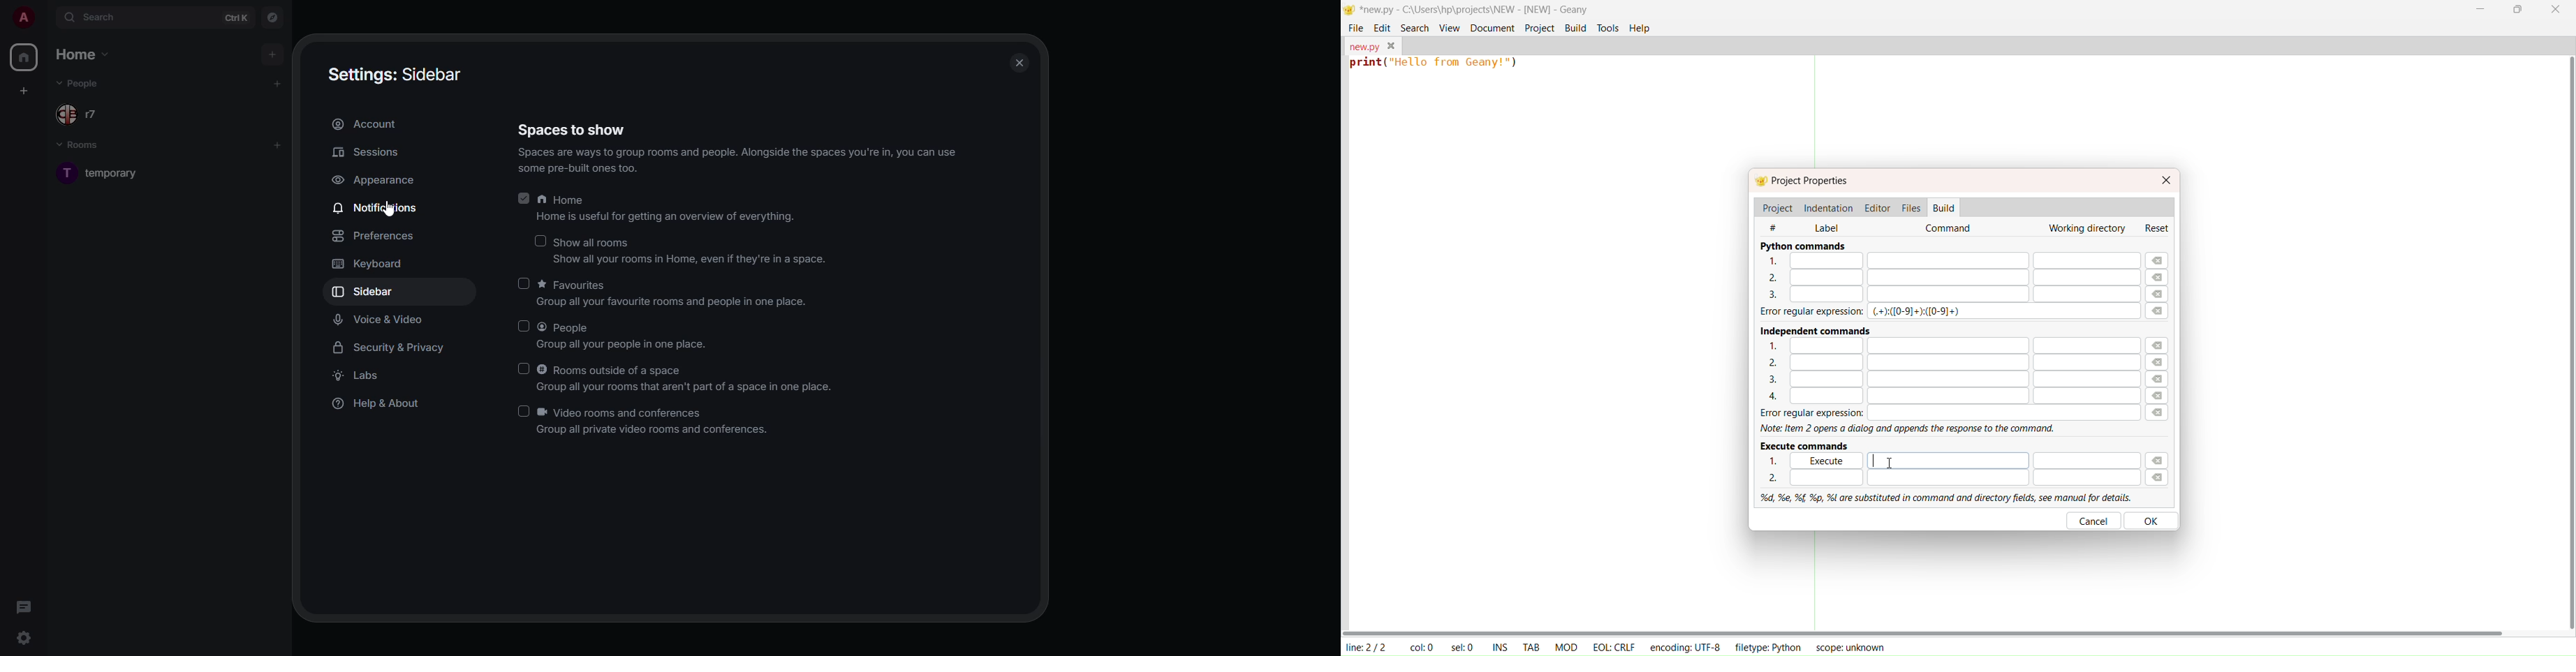  I want to click on home, so click(82, 52).